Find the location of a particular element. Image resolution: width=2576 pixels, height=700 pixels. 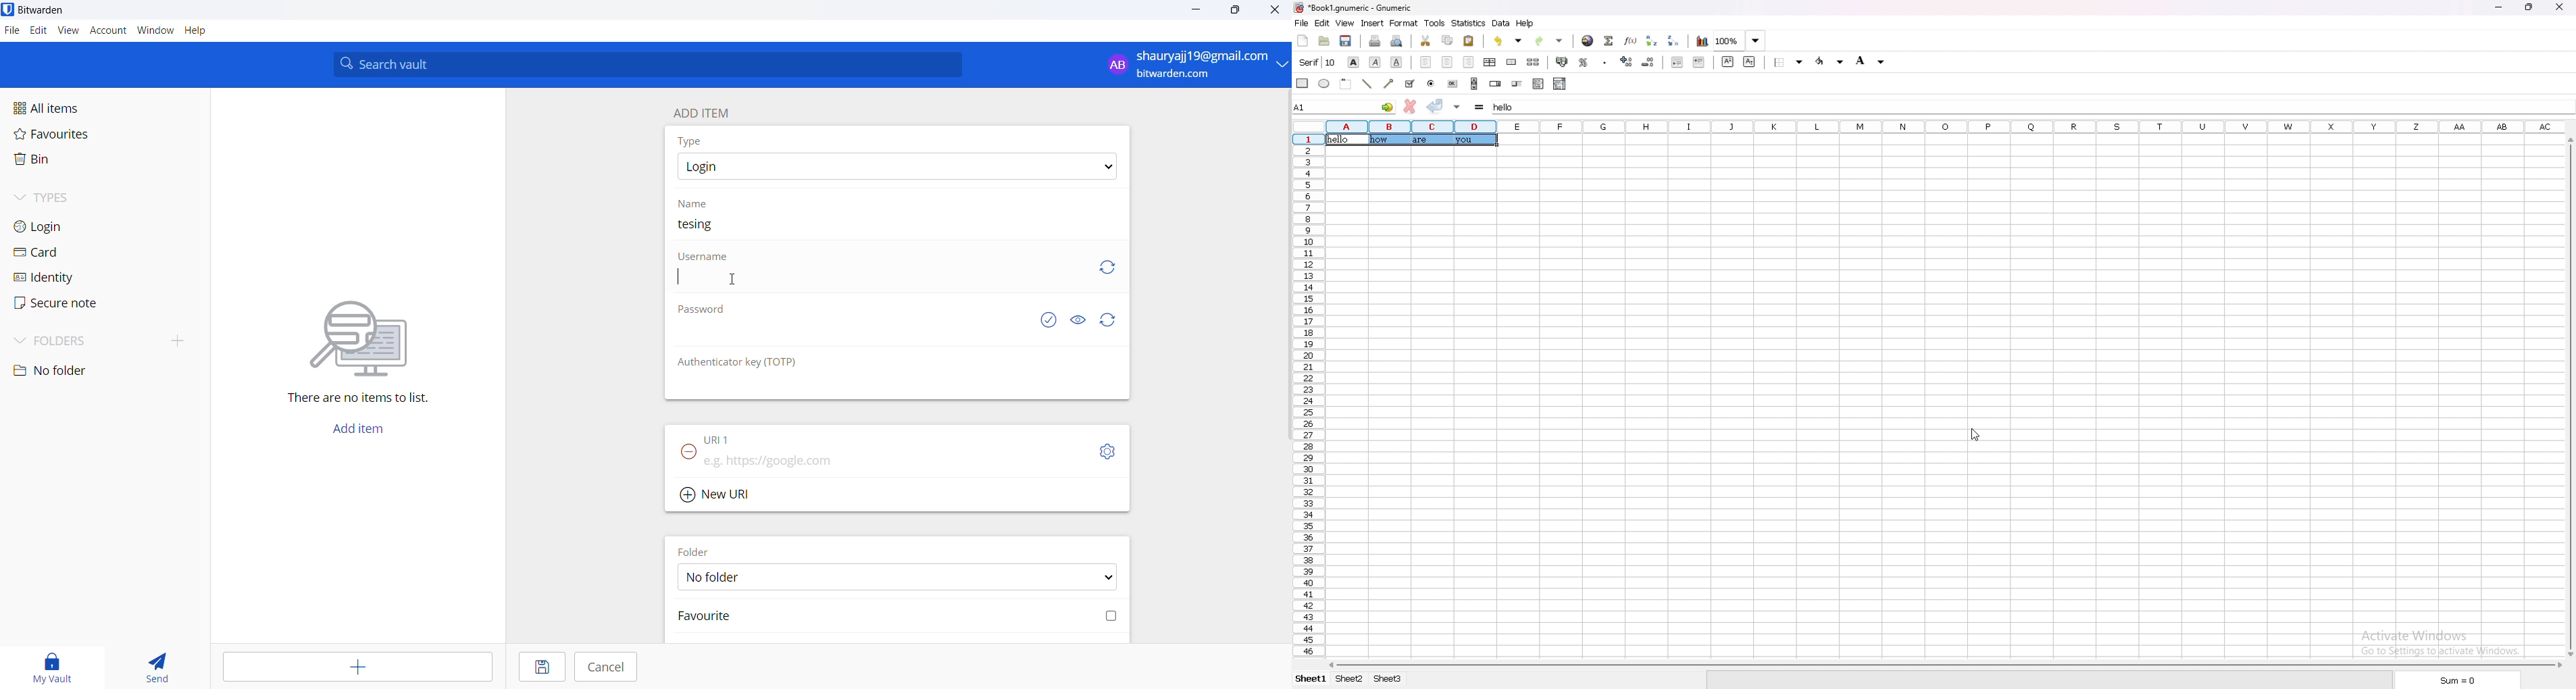

sheet 1 is located at coordinates (1310, 680).